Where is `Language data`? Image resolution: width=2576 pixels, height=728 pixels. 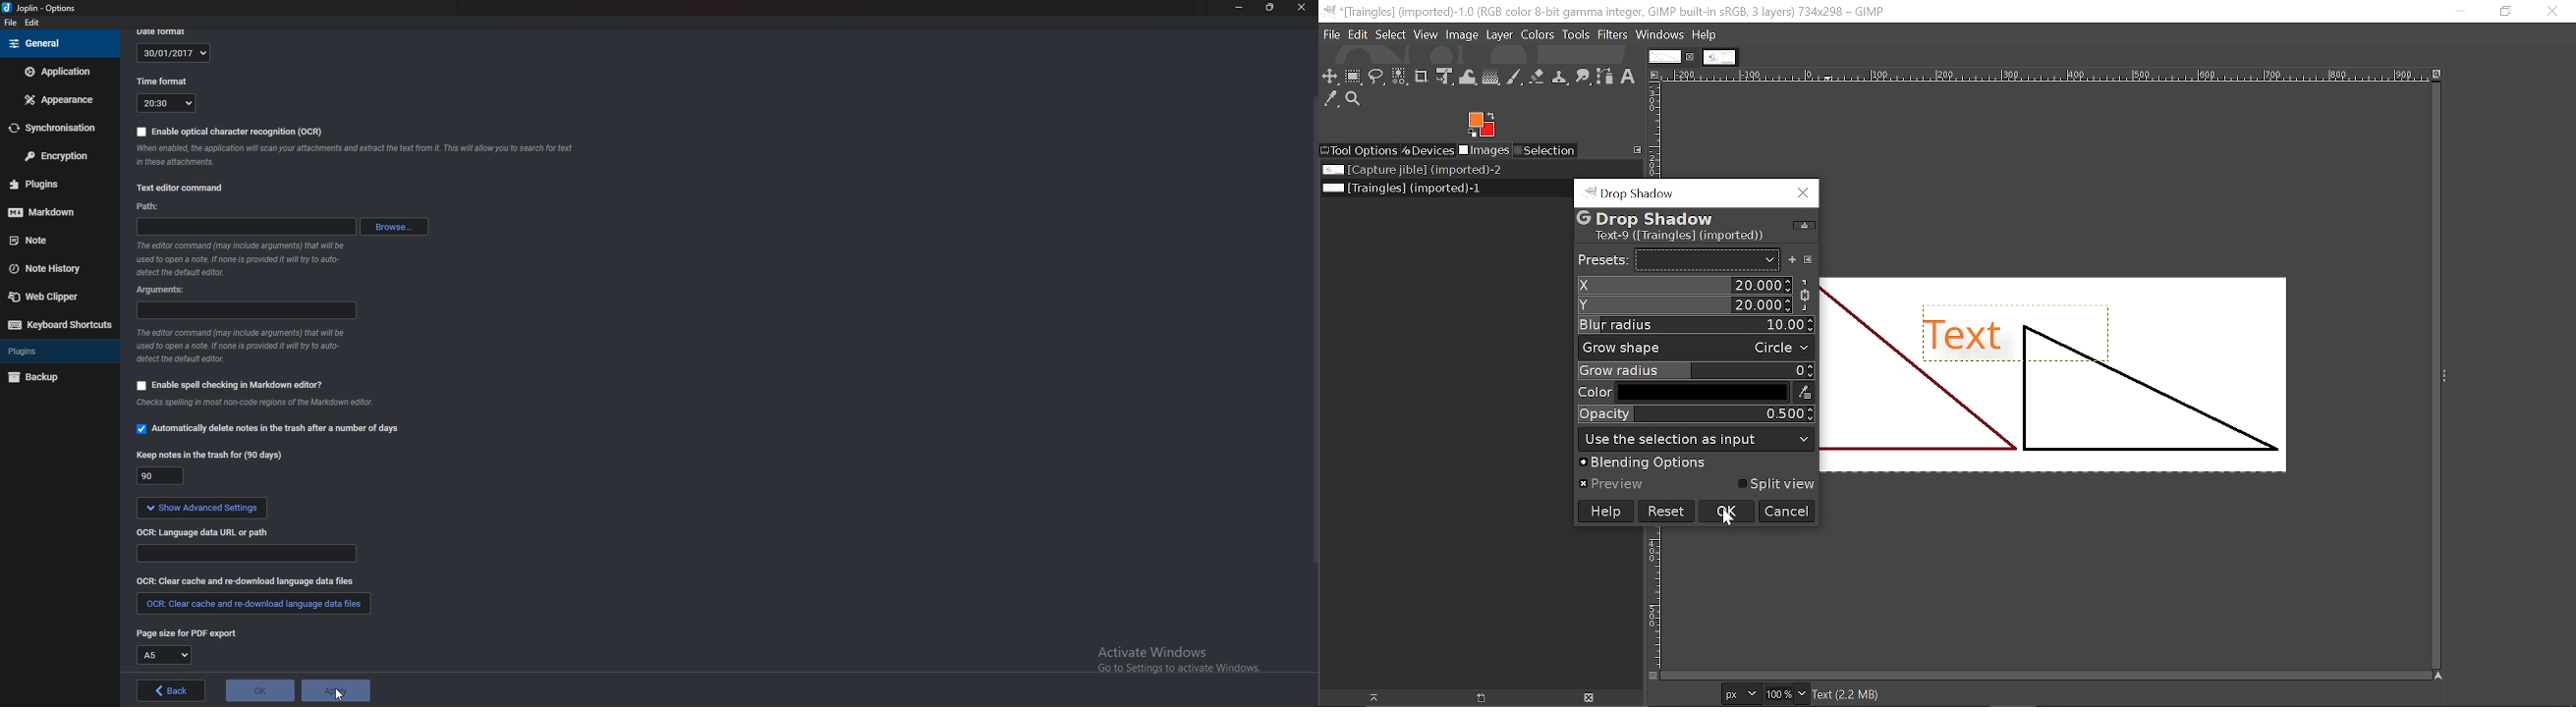
Language data is located at coordinates (244, 553).